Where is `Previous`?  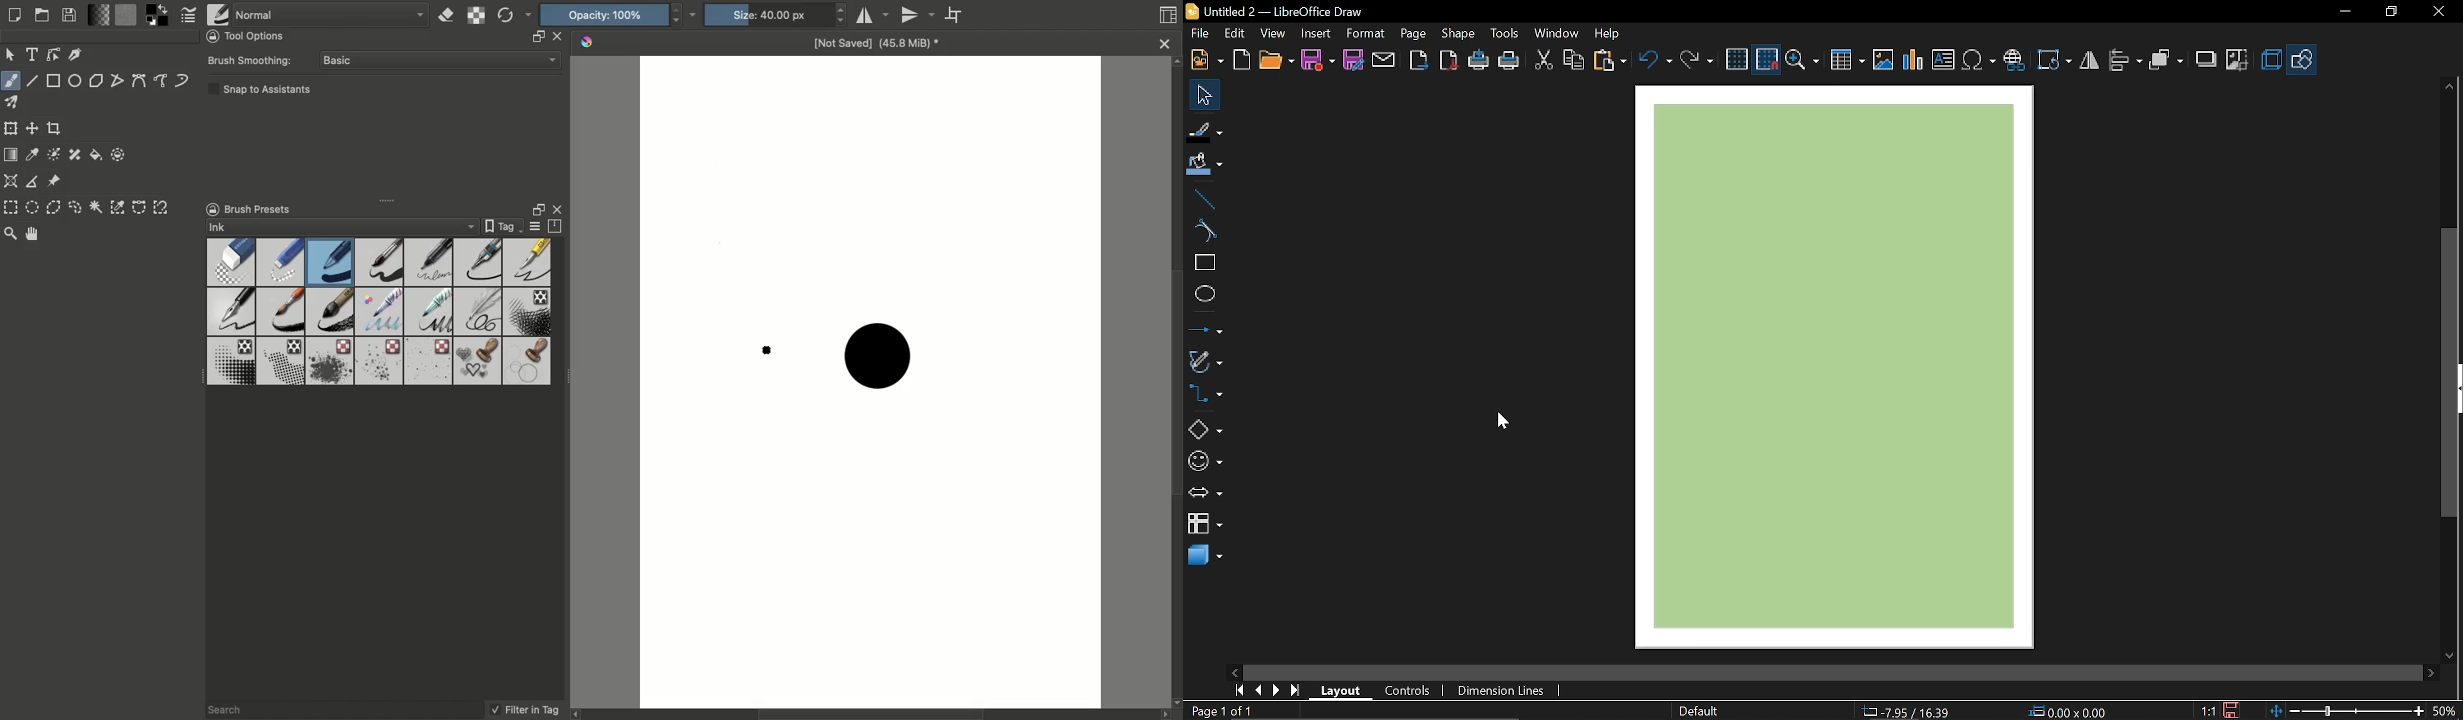 Previous is located at coordinates (1260, 691).